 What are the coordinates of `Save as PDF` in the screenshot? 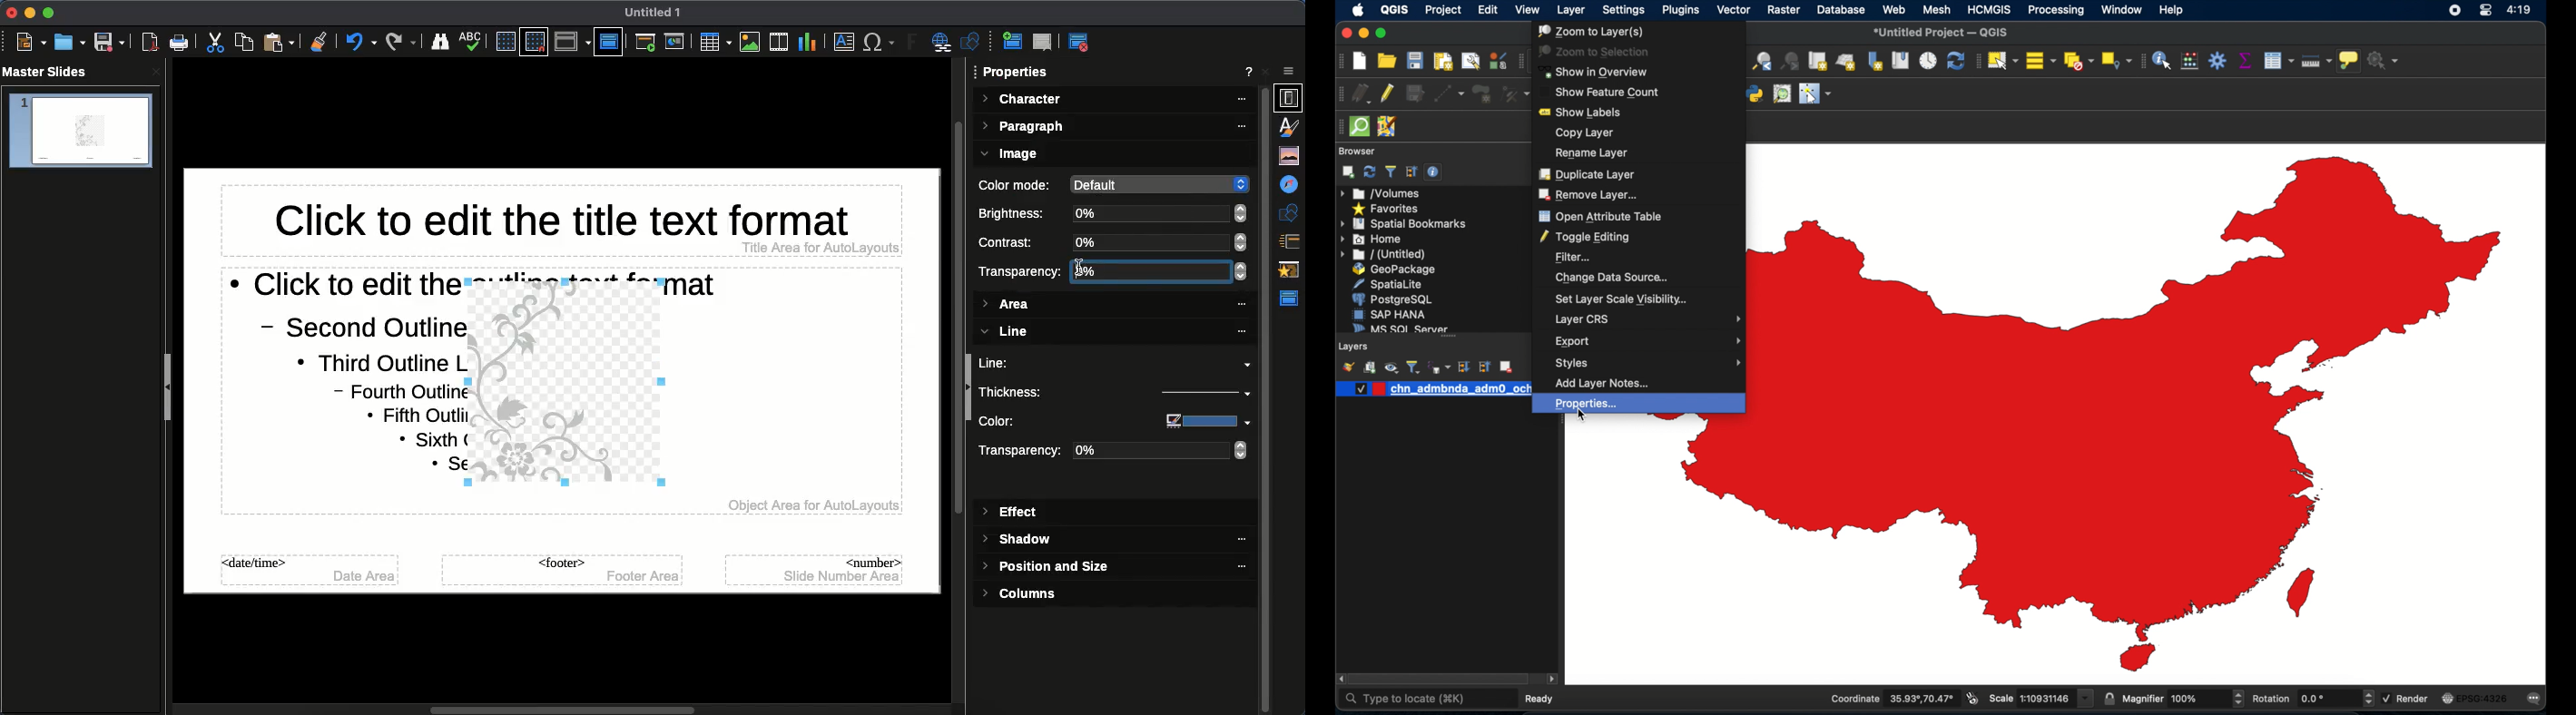 It's located at (152, 44).